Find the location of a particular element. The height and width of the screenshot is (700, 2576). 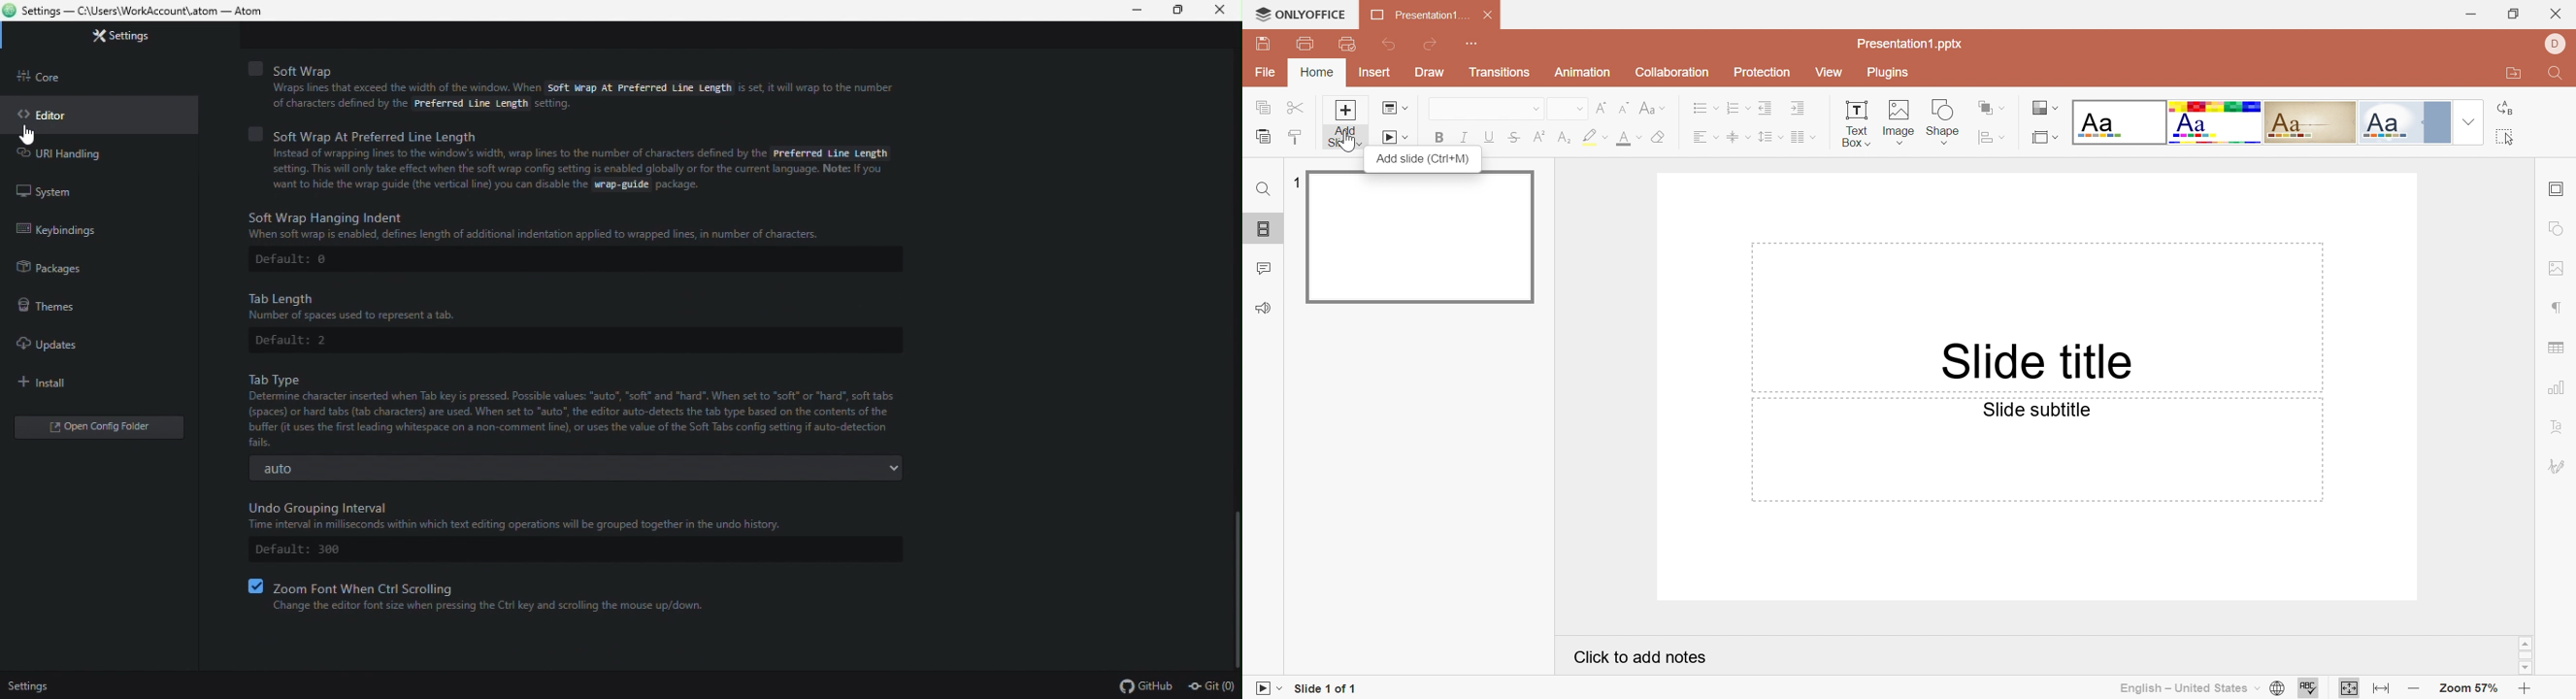

Zoom out is located at coordinates (2414, 689).